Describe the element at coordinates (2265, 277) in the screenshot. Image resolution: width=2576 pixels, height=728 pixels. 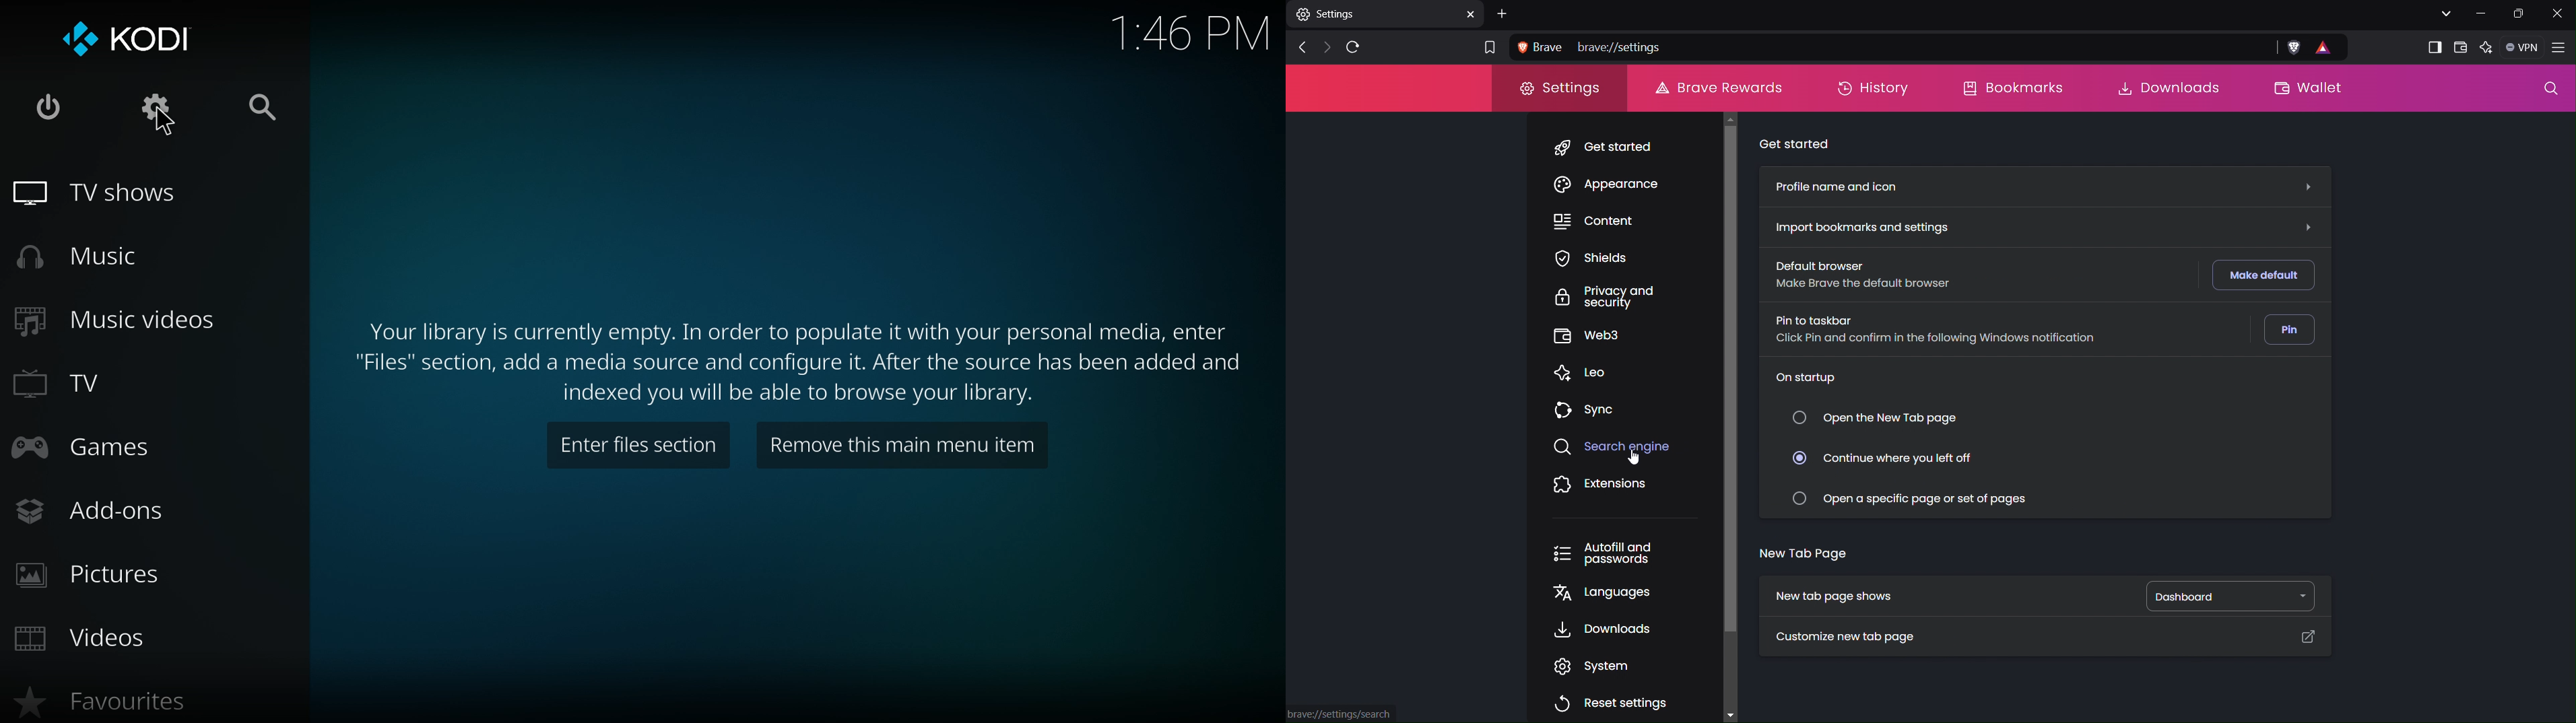
I see `Make default` at that location.